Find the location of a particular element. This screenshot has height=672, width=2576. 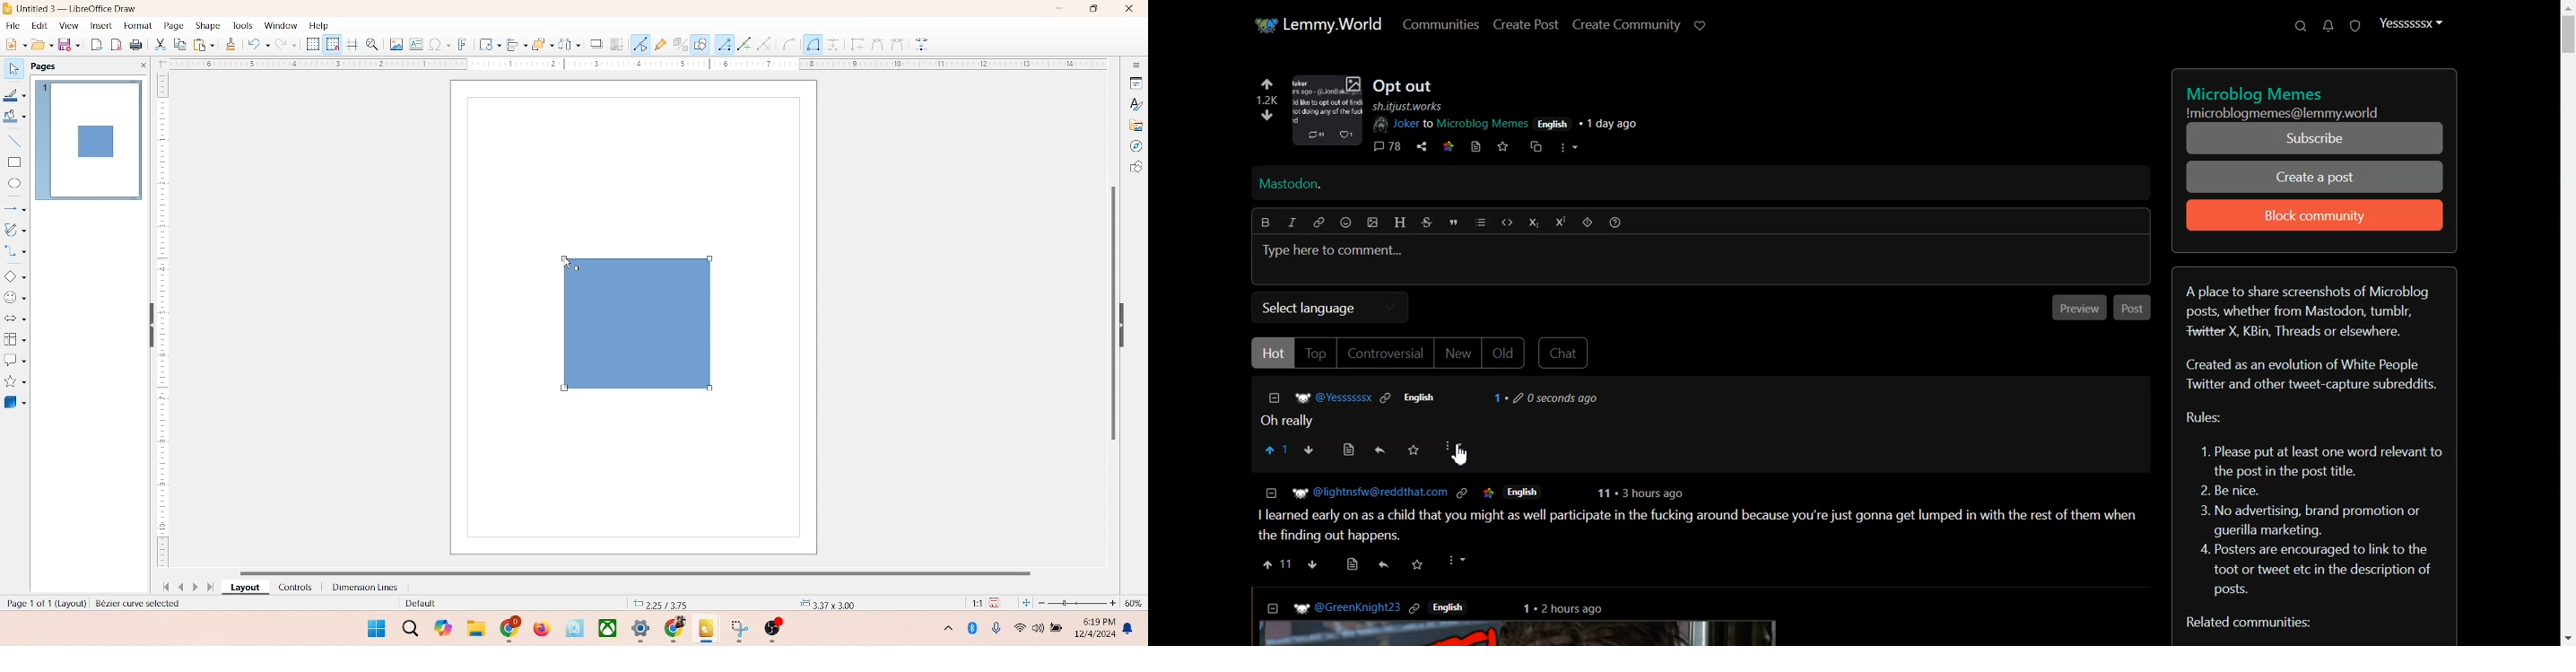

Strikethrough is located at coordinates (1426, 222).